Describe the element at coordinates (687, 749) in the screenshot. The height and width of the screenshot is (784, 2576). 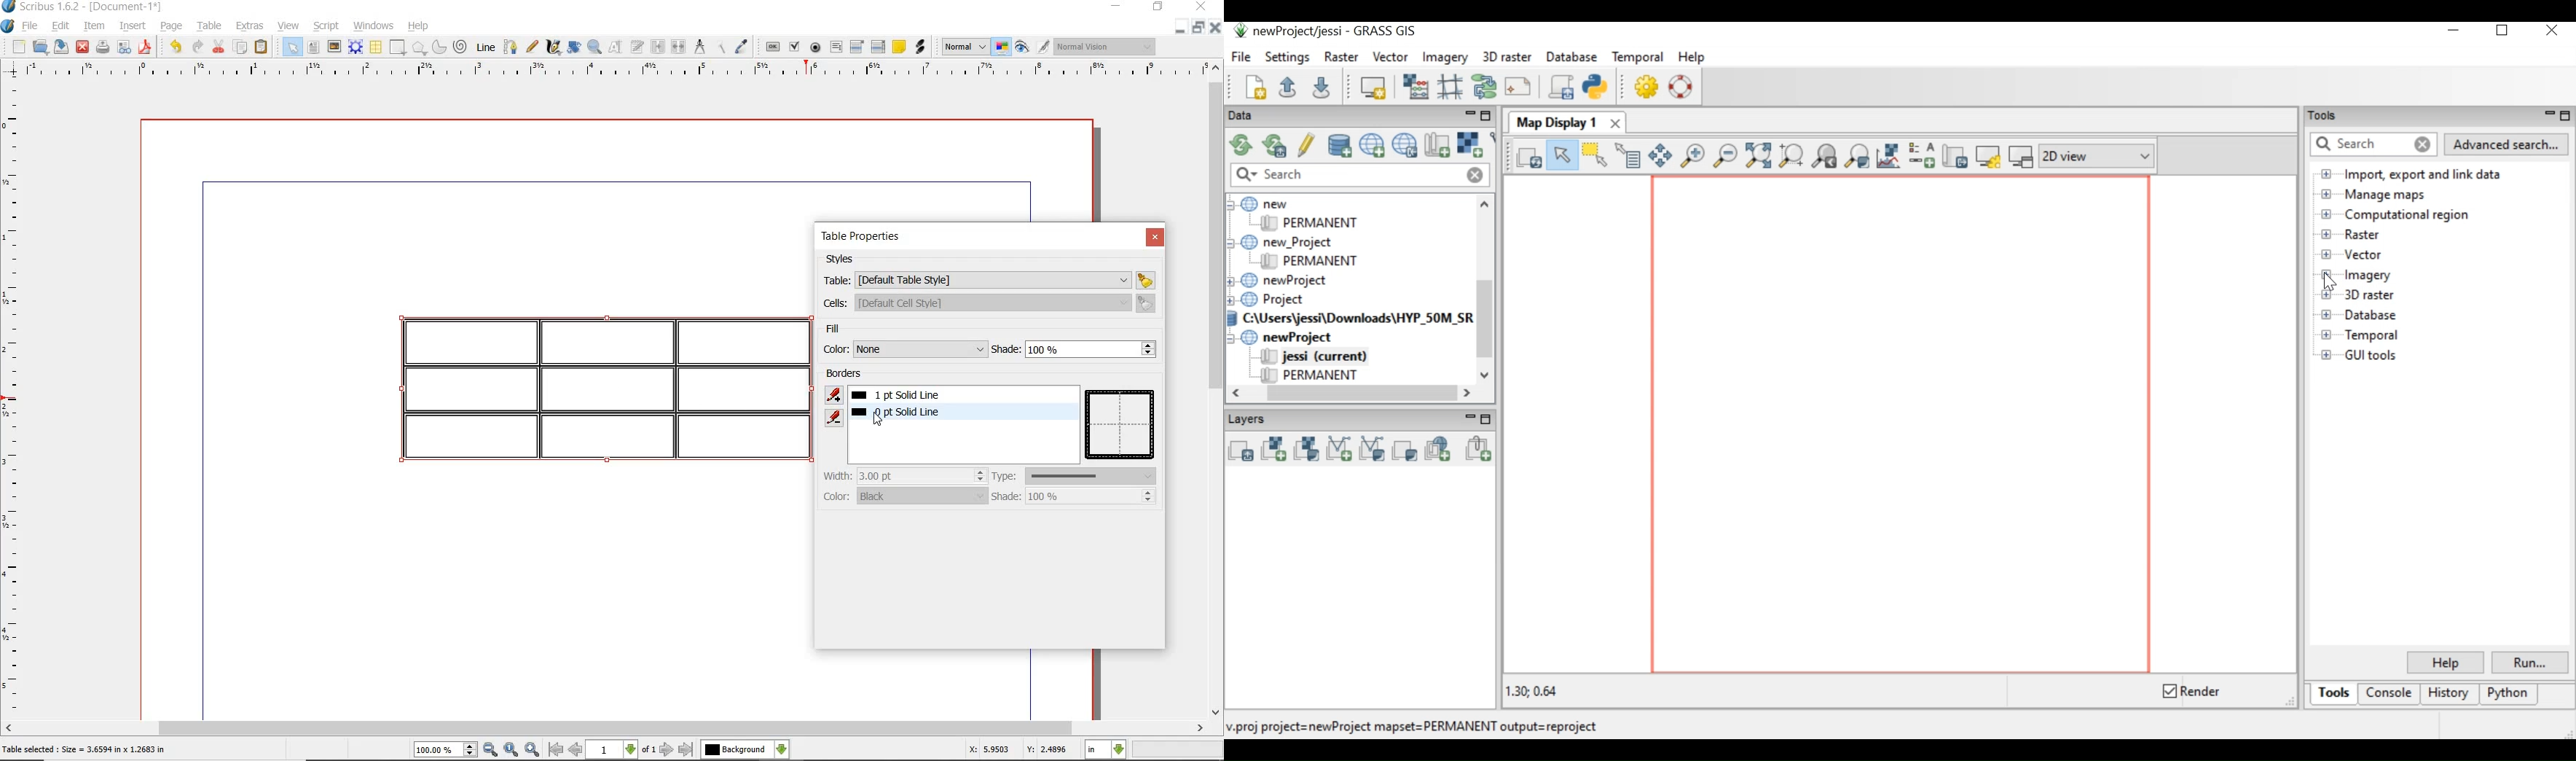
I see `go to last page` at that location.